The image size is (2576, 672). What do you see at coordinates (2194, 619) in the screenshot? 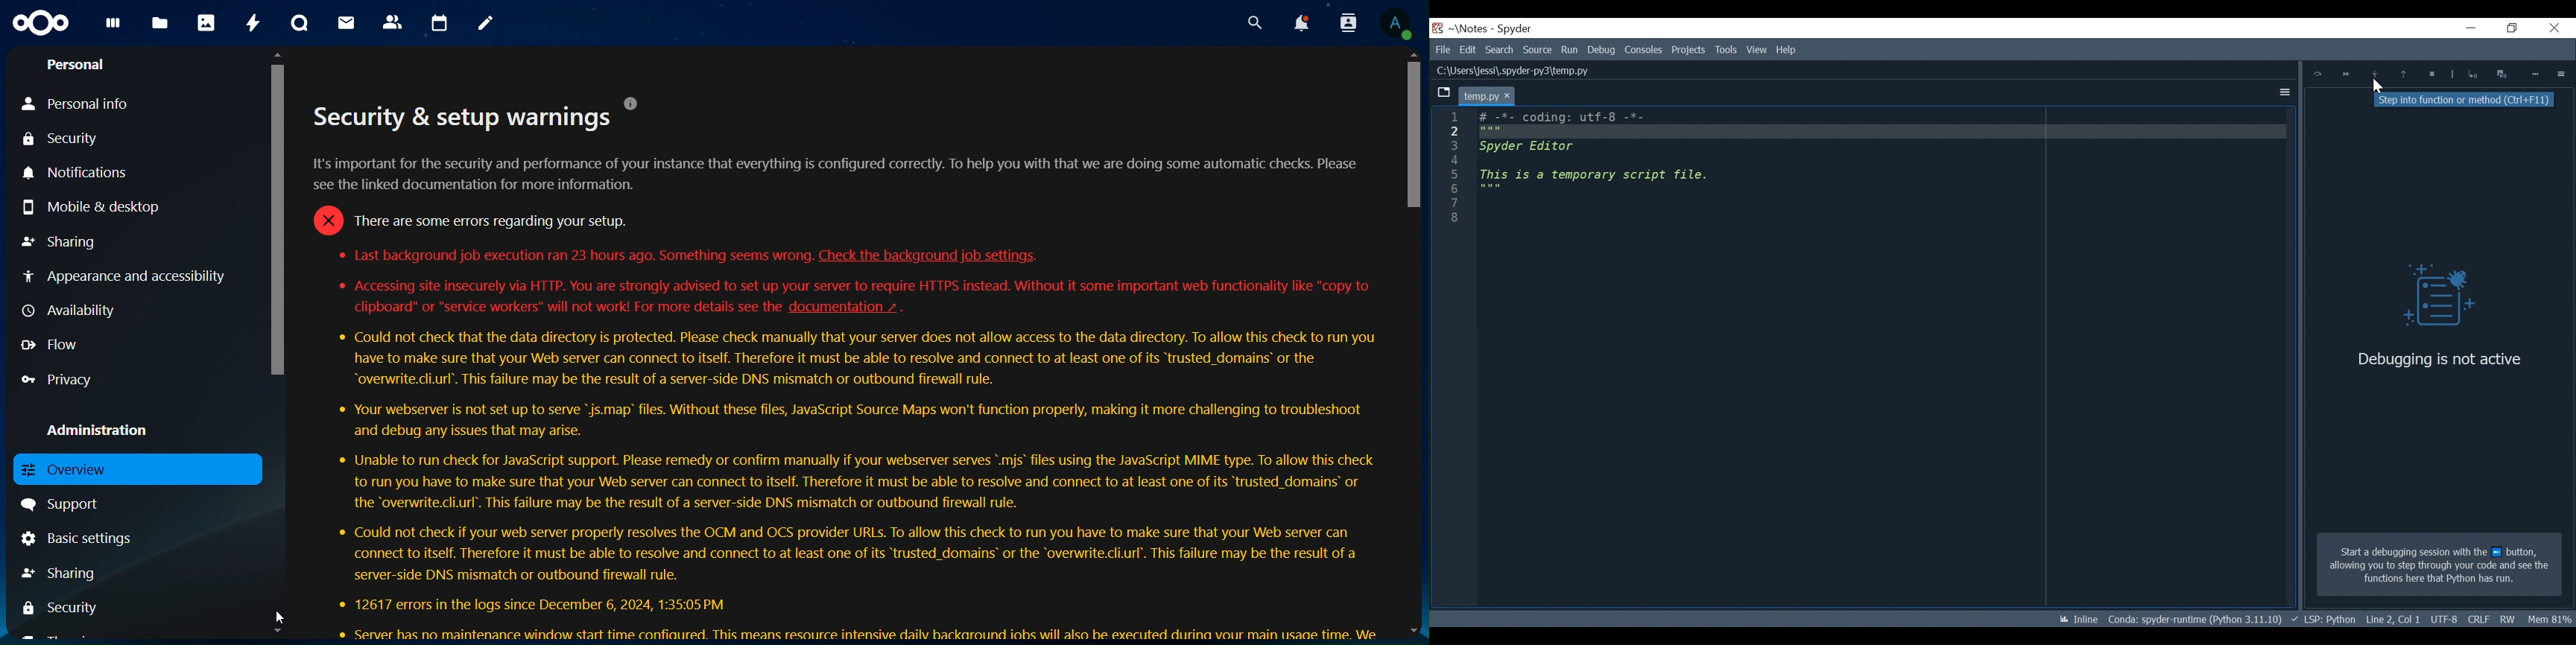
I see `Conda Environment Indicator` at bounding box center [2194, 619].